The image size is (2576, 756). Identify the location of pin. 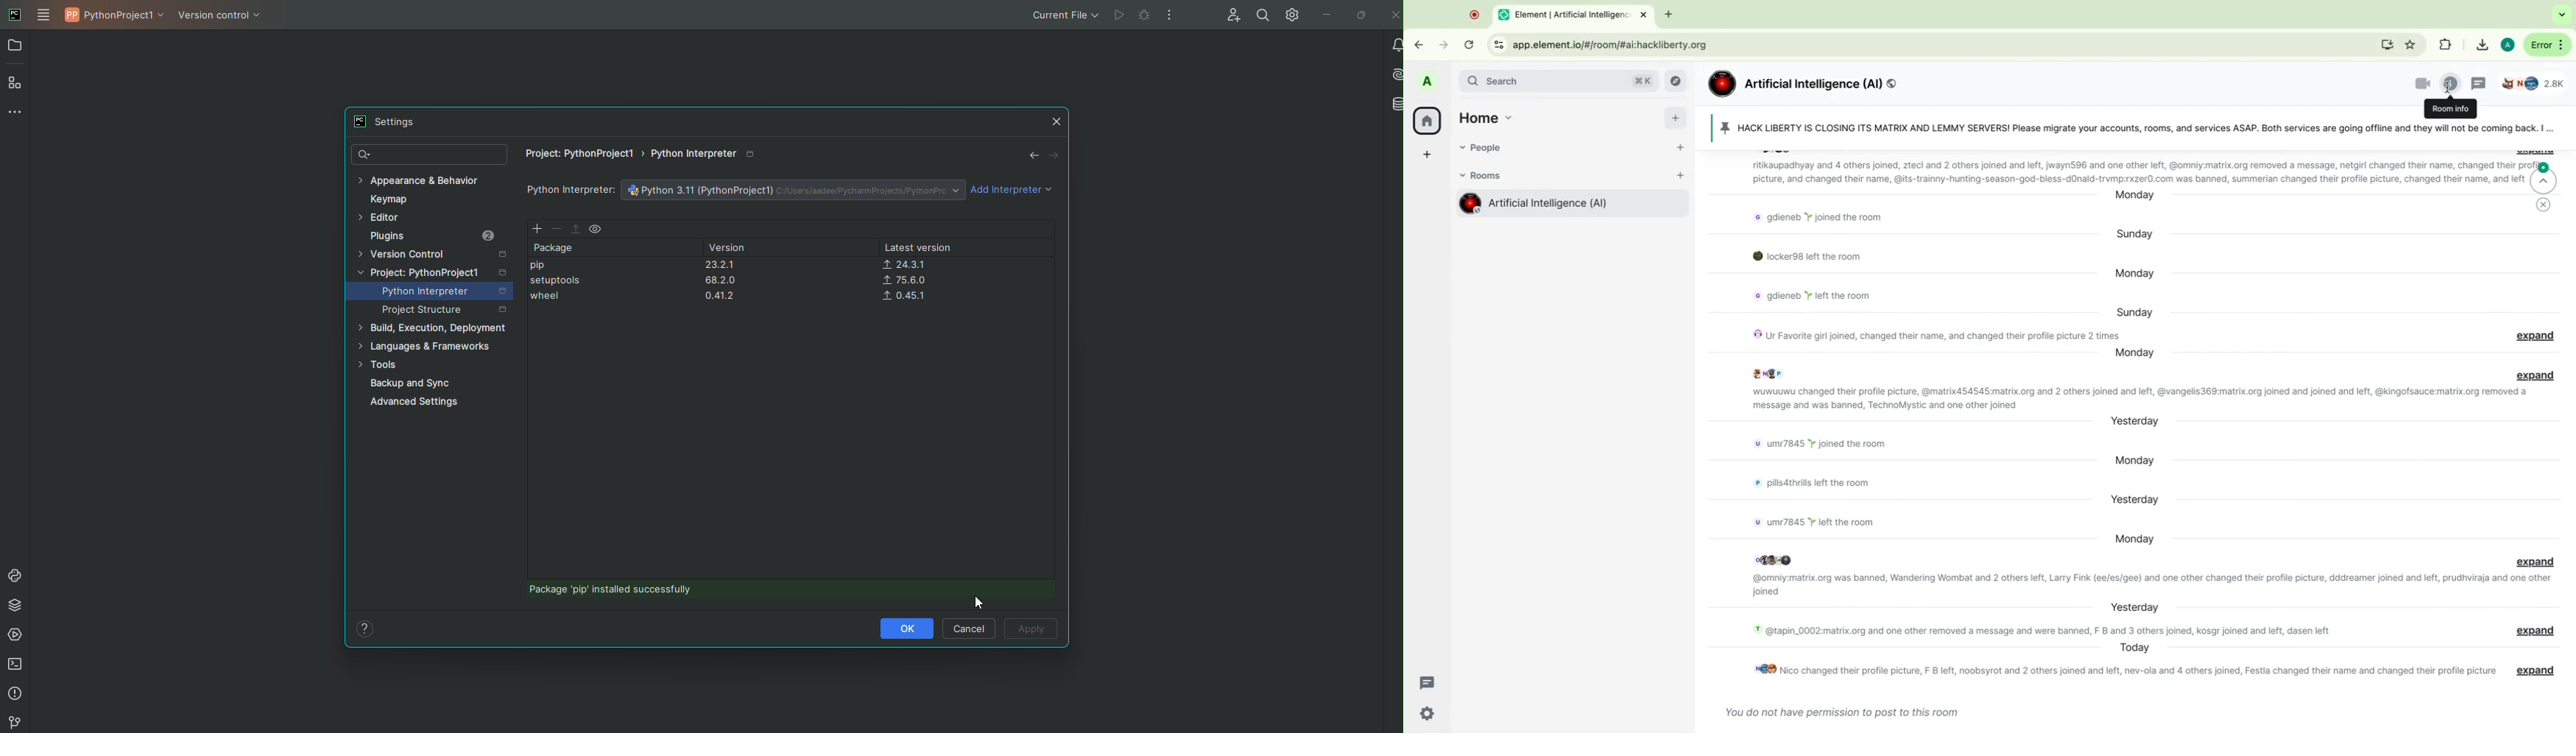
(2131, 129).